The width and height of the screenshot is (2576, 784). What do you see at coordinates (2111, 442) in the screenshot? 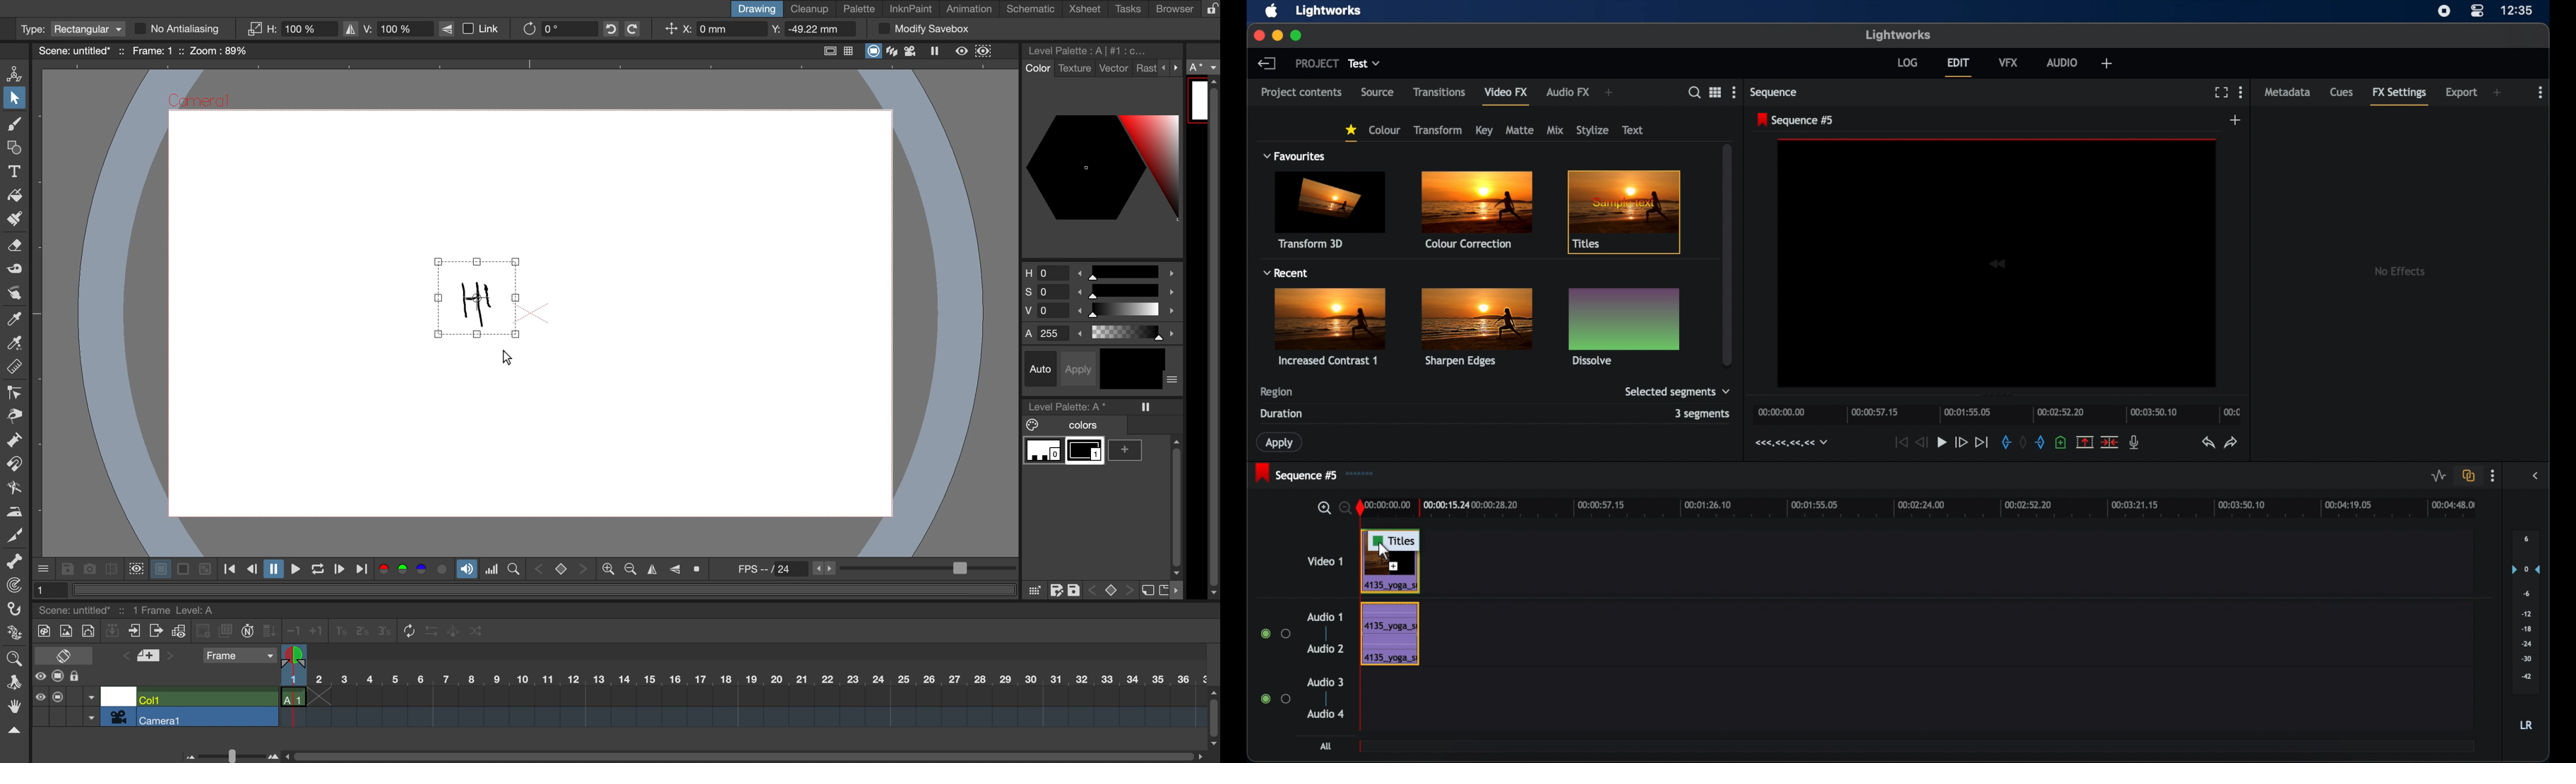
I see `delete cut` at bounding box center [2111, 442].